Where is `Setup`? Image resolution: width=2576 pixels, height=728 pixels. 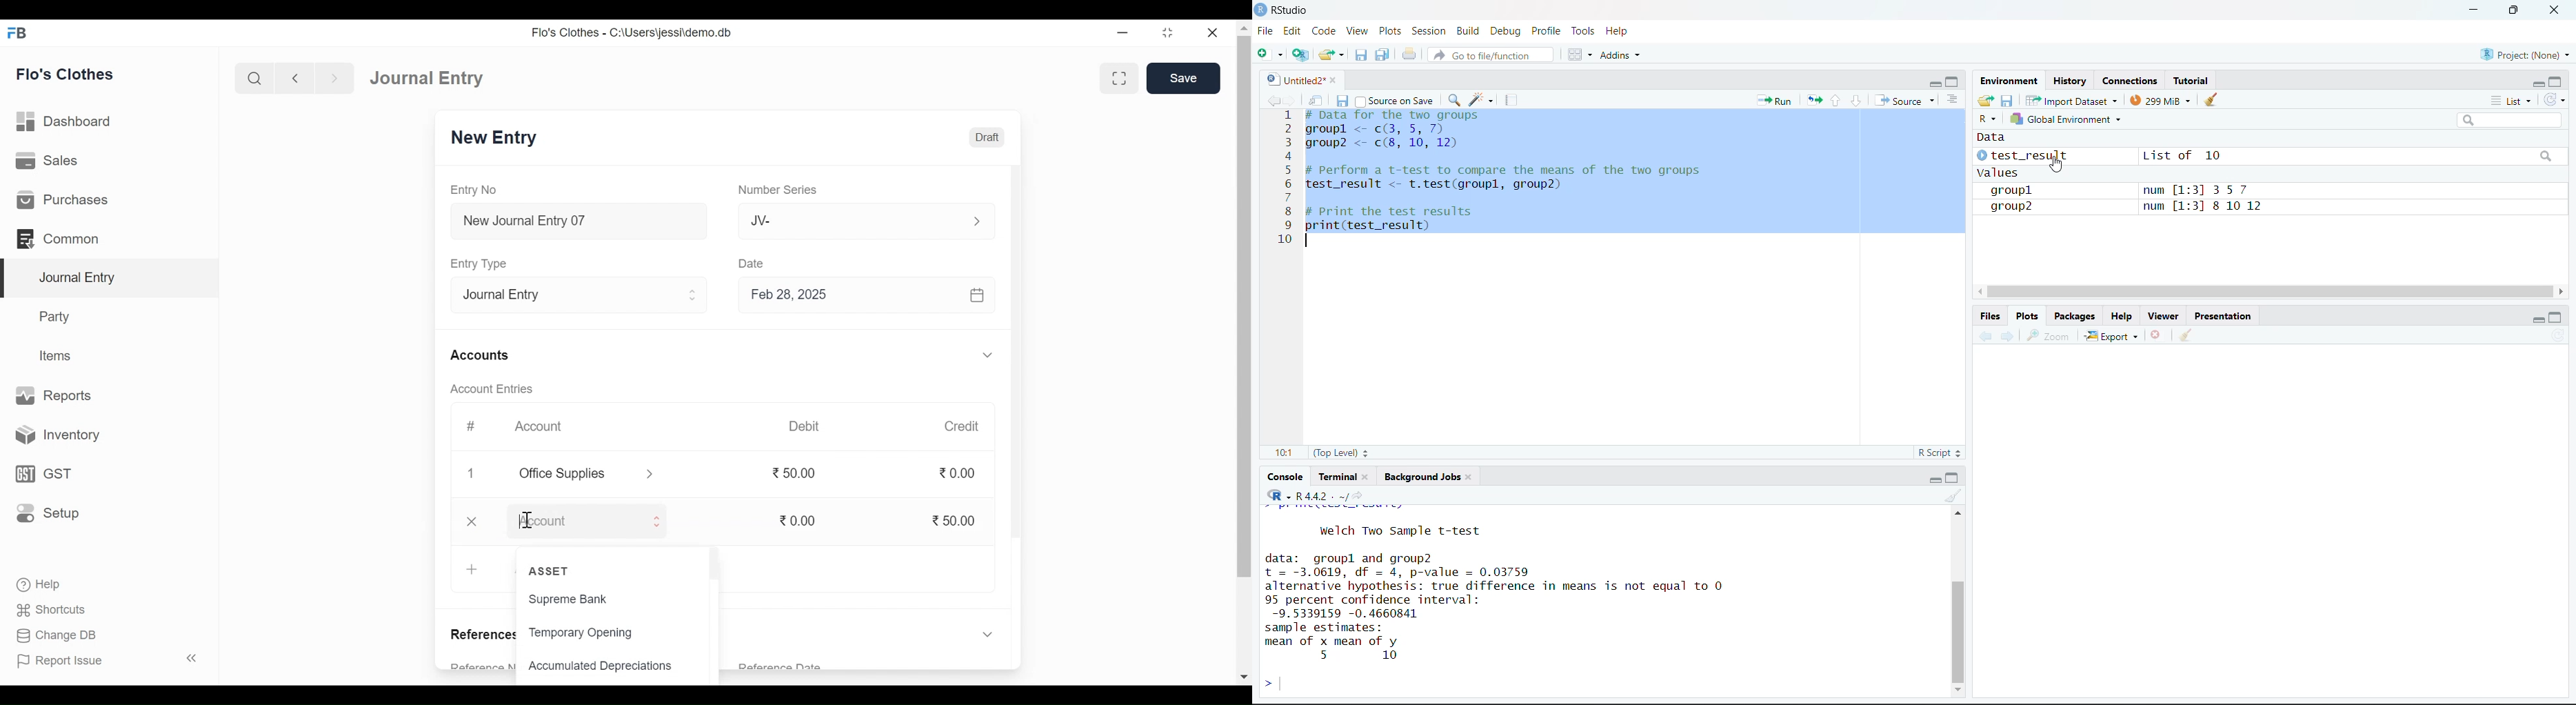 Setup is located at coordinates (48, 512).